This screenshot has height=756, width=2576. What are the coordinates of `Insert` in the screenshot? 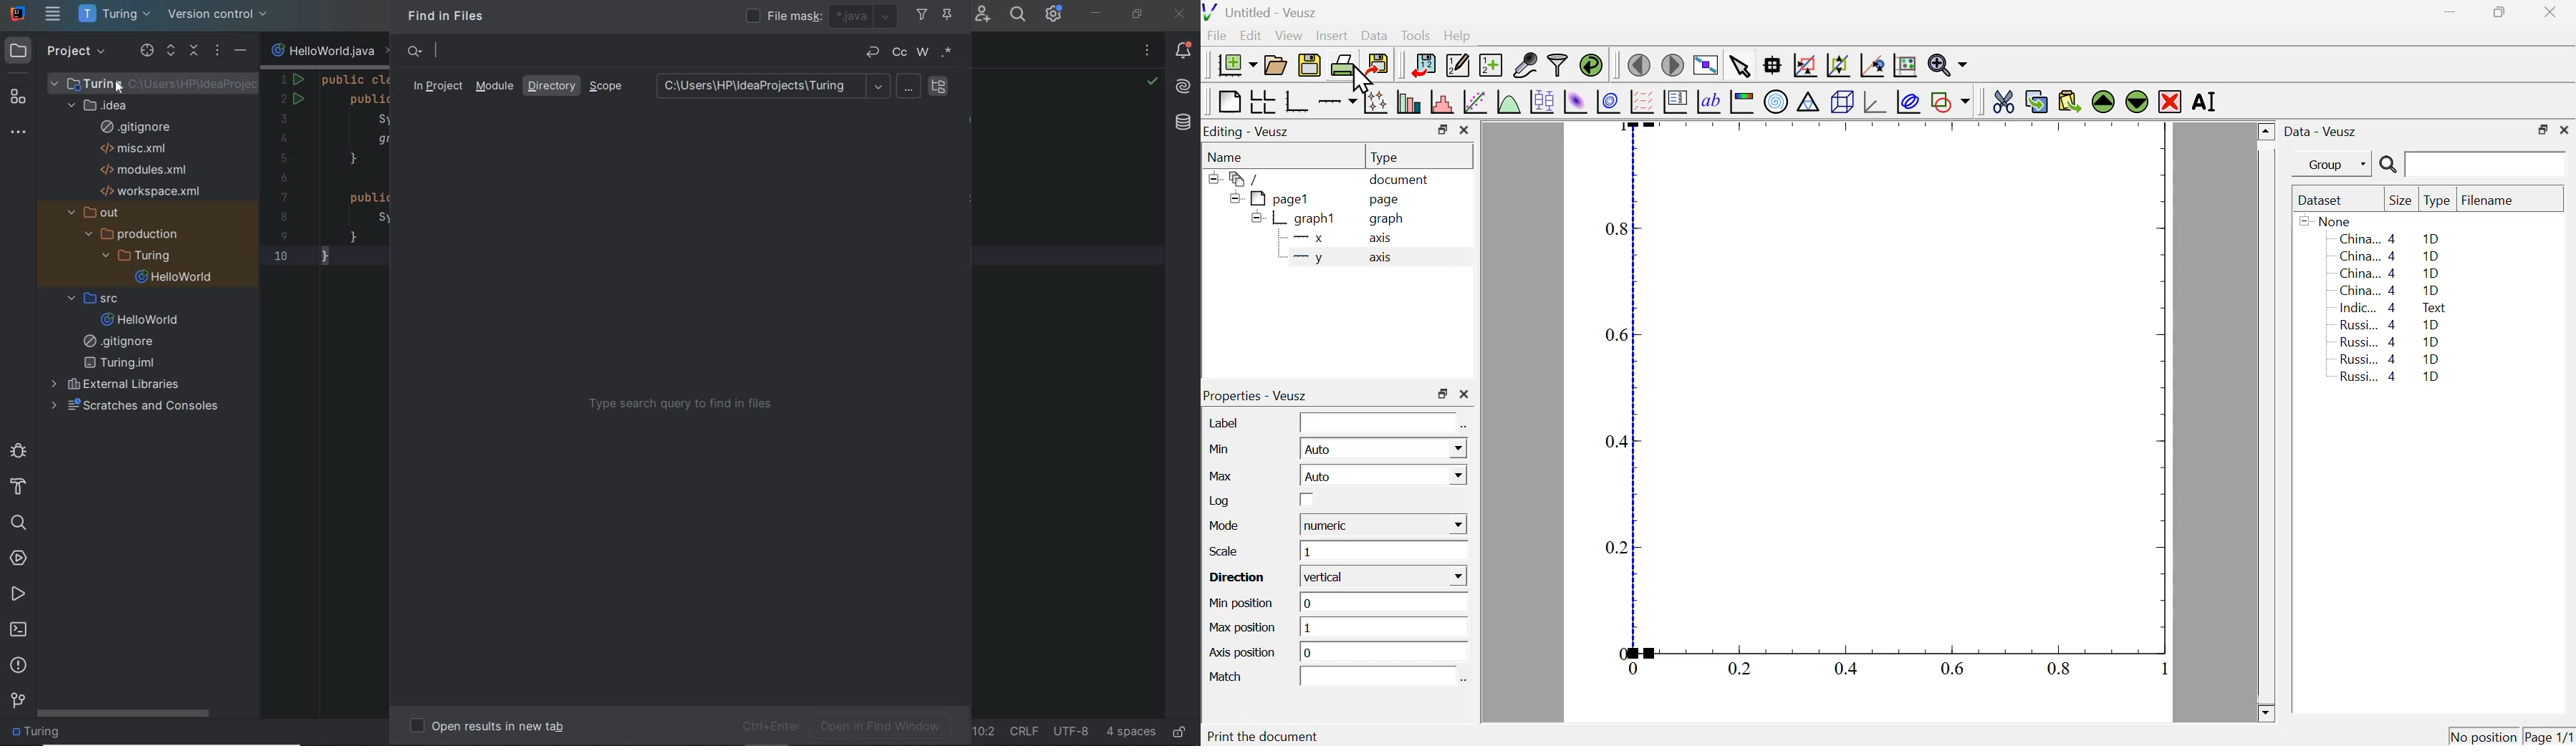 It's located at (1330, 37).